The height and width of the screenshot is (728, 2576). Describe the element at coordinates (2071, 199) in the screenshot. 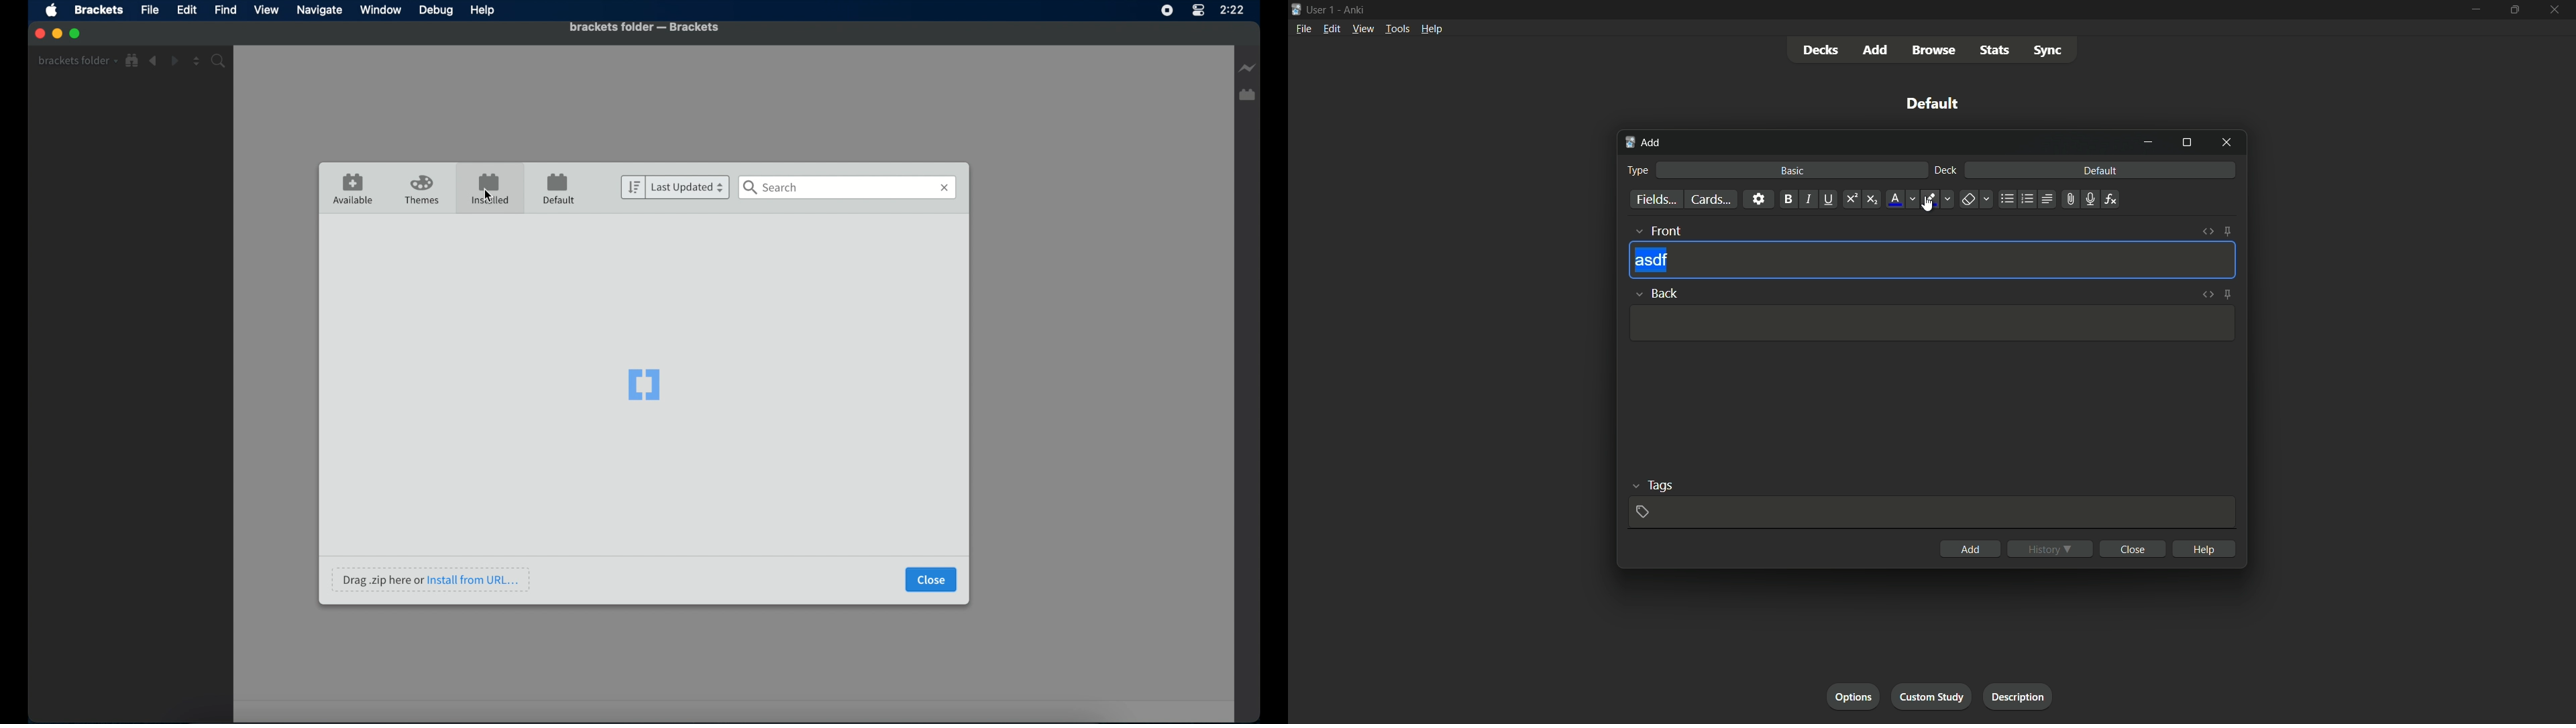

I see `attach file` at that location.